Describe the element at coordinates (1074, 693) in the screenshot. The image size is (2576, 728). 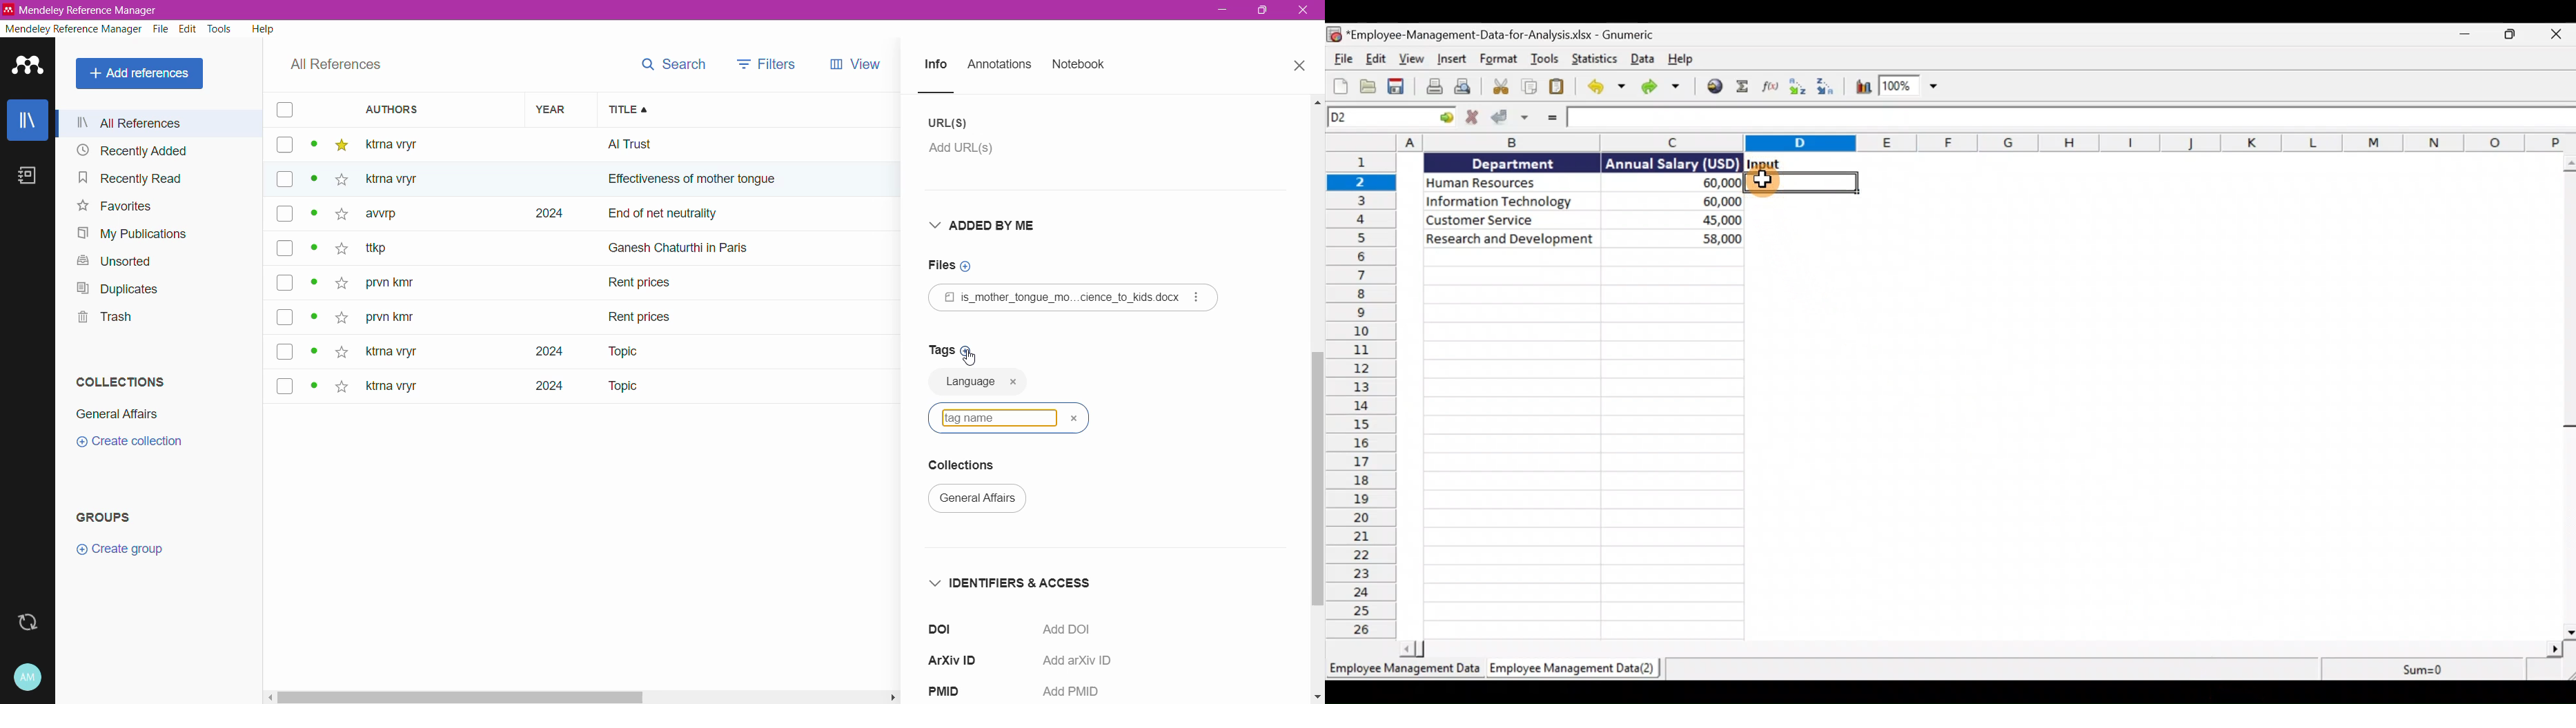
I see `Add PMID` at that location.